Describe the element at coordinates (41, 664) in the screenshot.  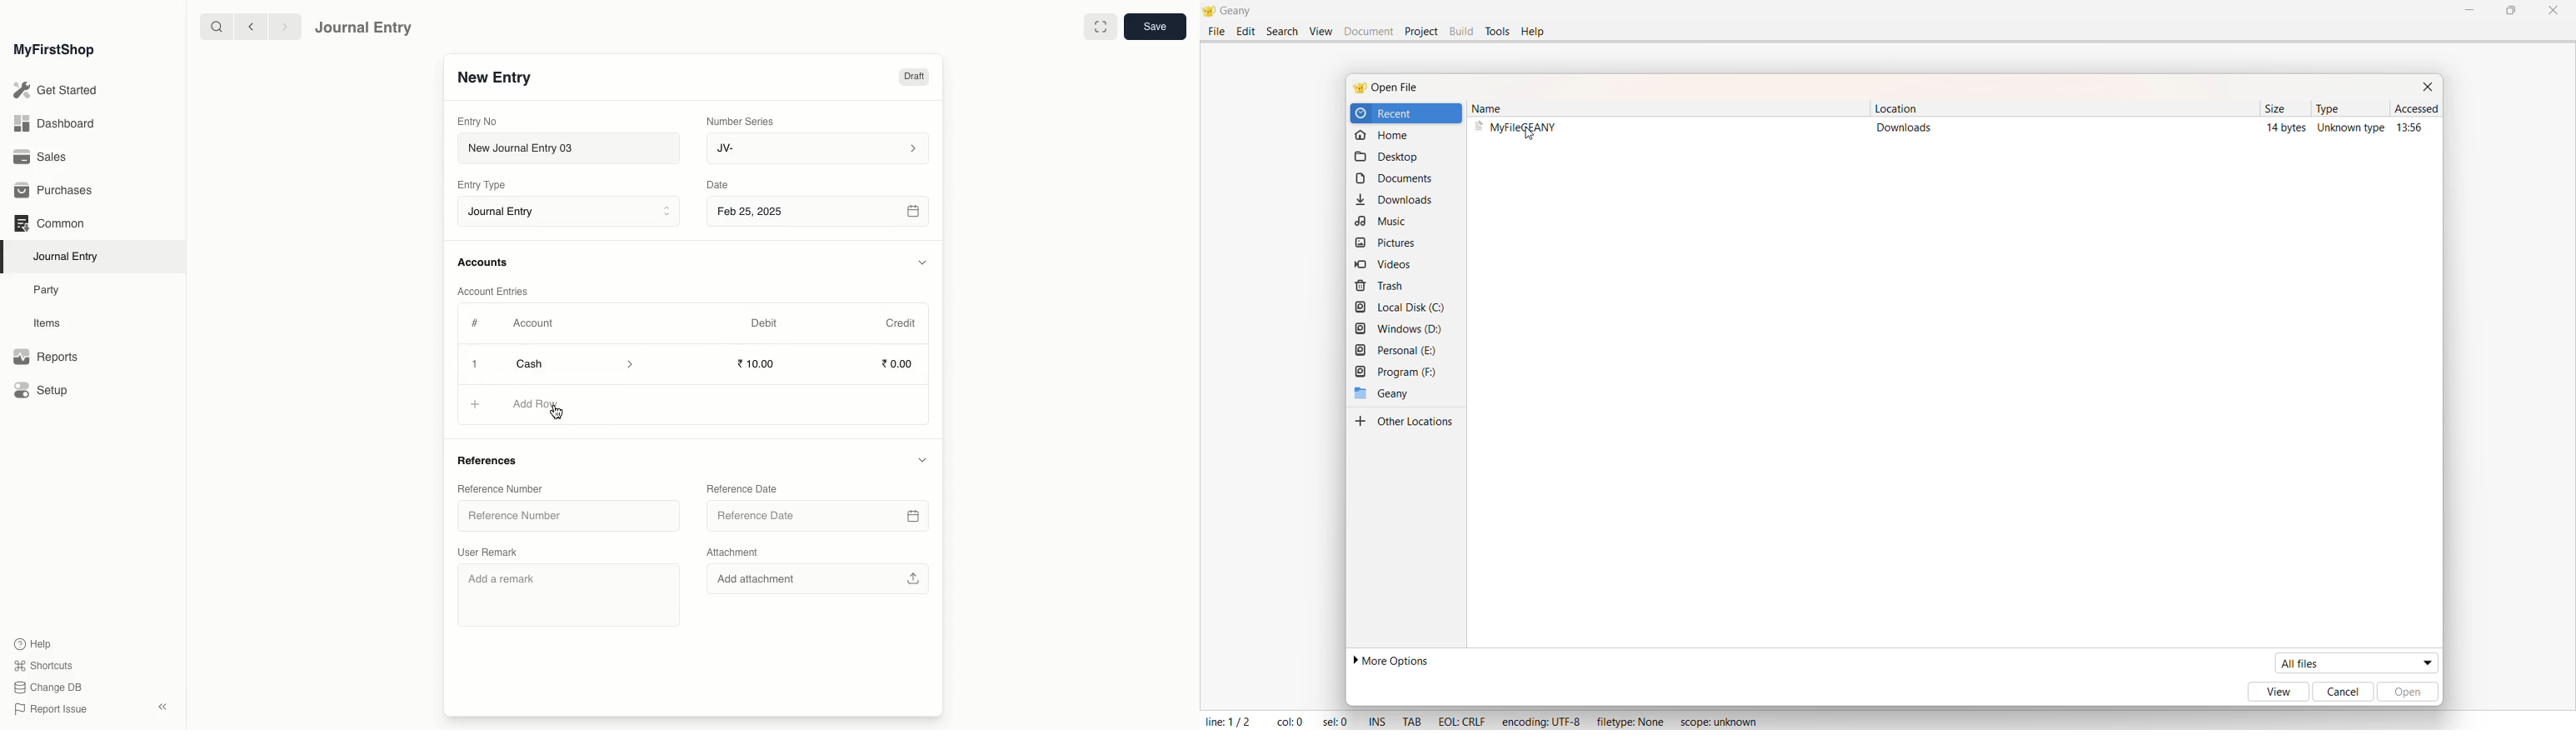
I see `Shortcuts` at that location.